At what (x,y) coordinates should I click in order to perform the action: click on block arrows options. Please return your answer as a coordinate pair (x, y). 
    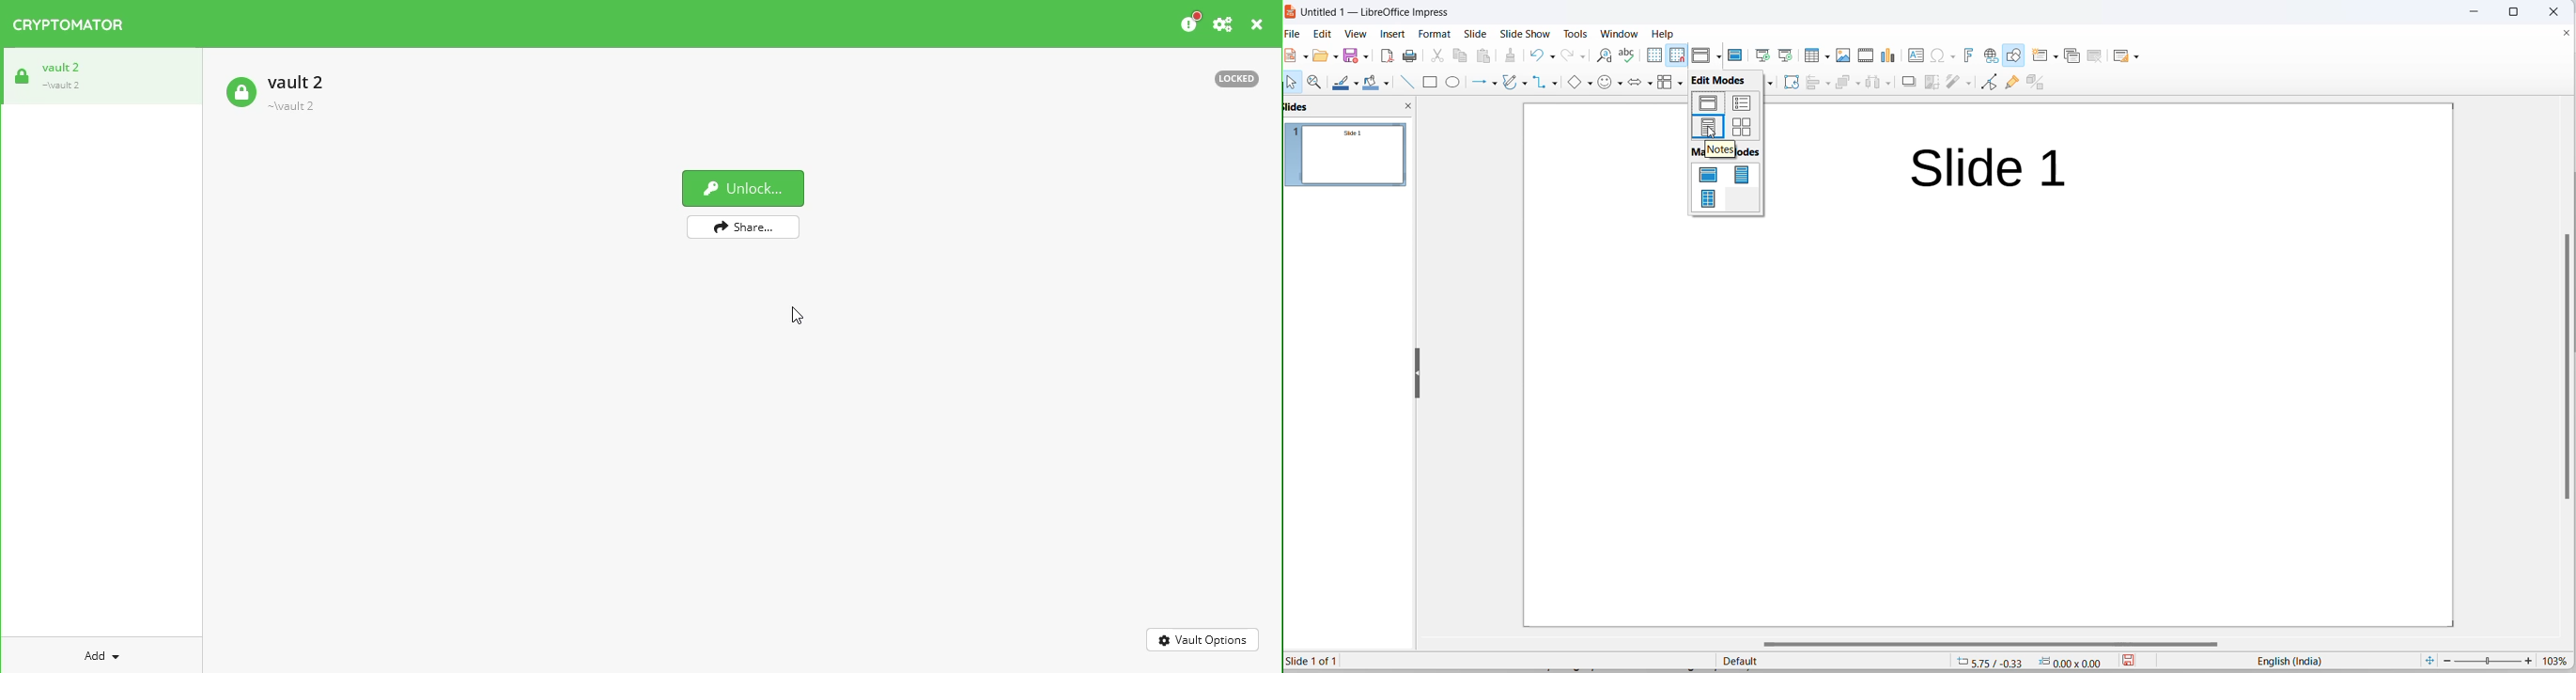
    Looking at the image, I should click on (1650, 83).